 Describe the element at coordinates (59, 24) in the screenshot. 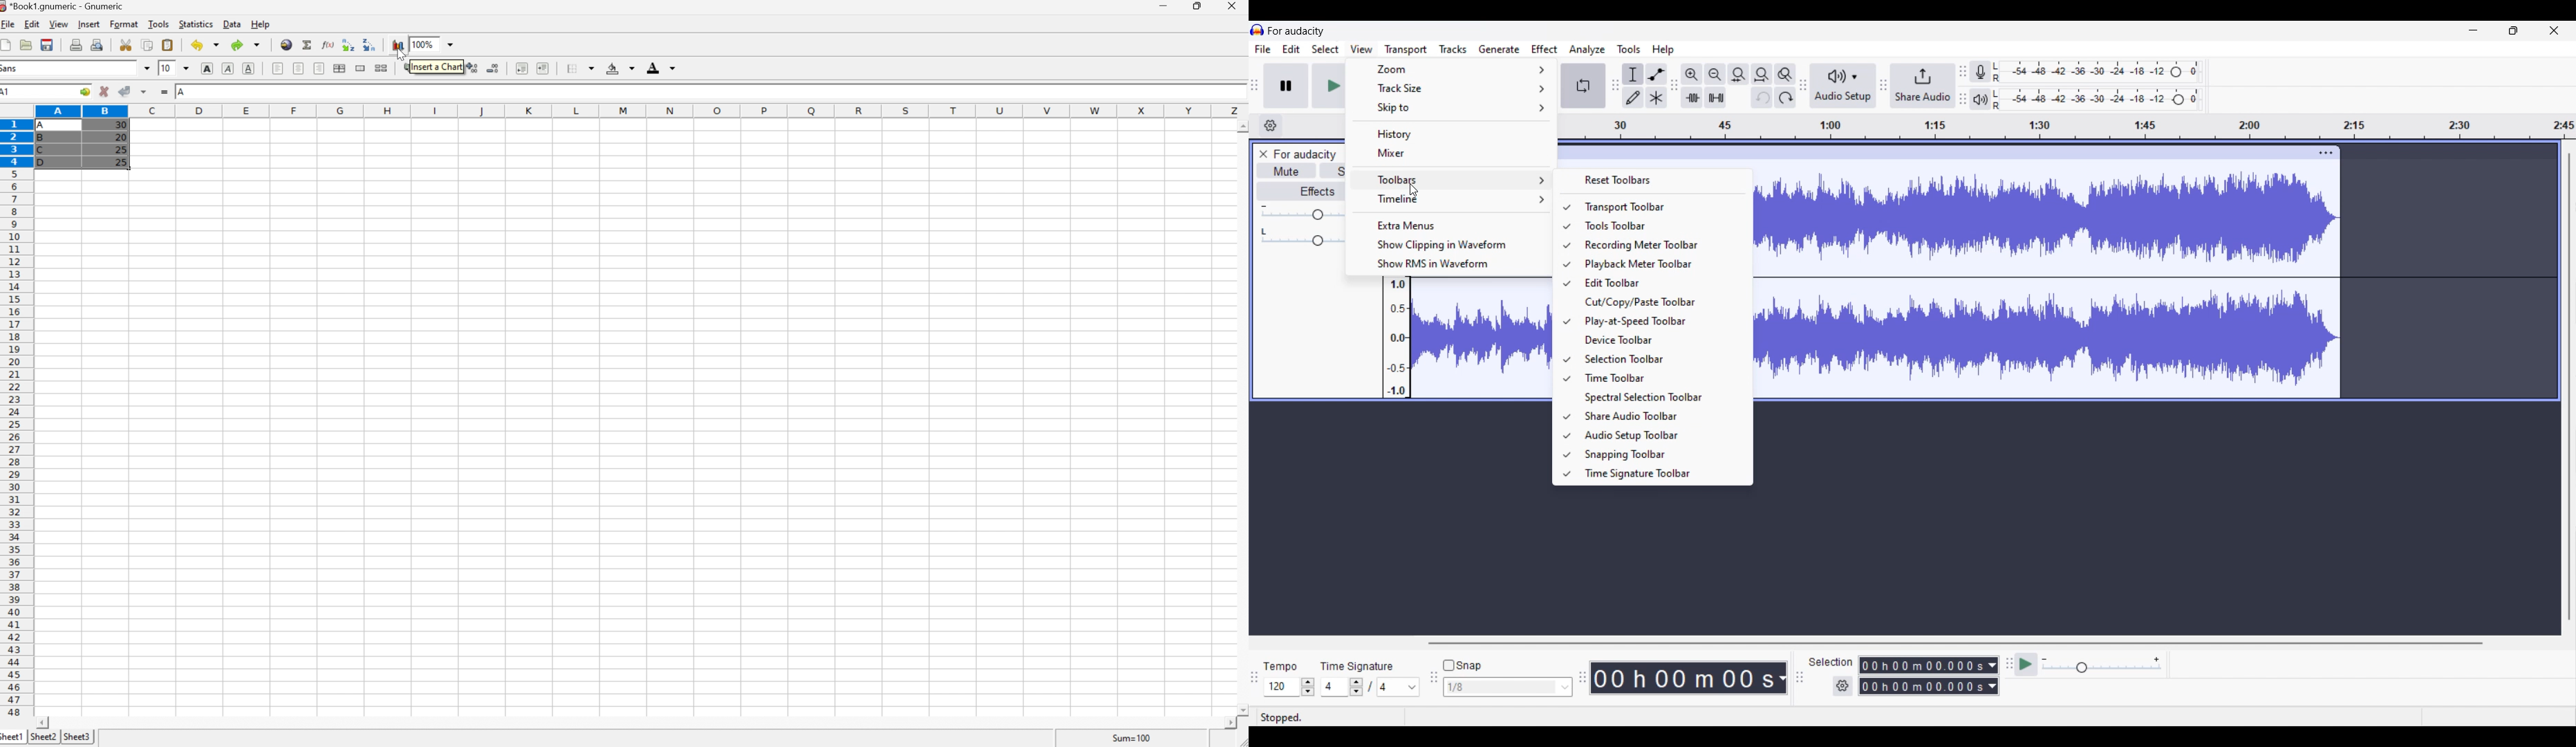

I see `View` at that location.